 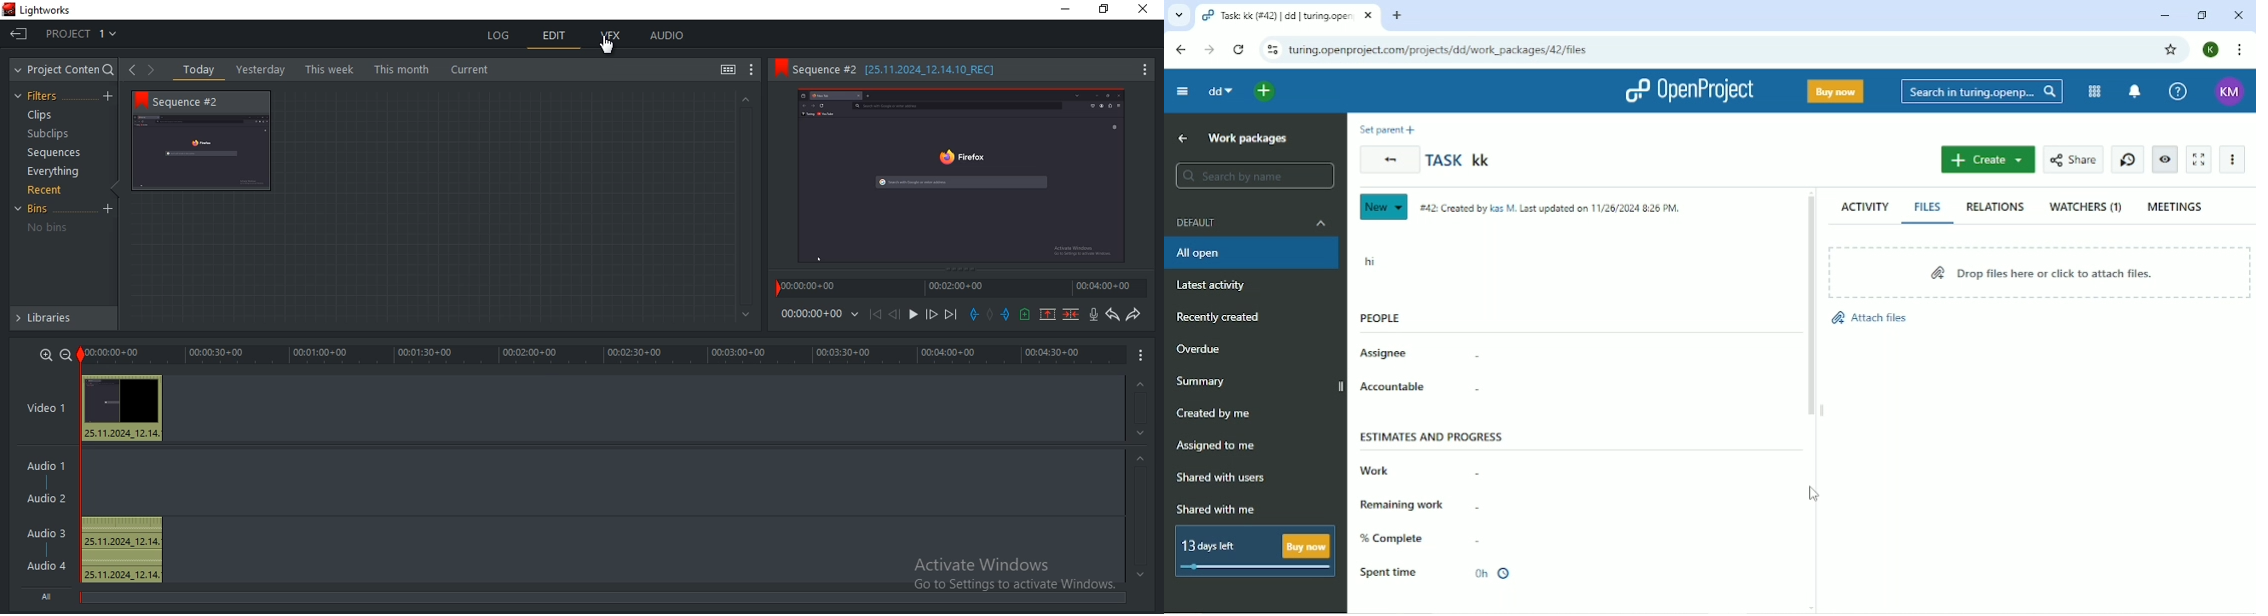 I want to click on To notification center, so click(x=2134, y=93).